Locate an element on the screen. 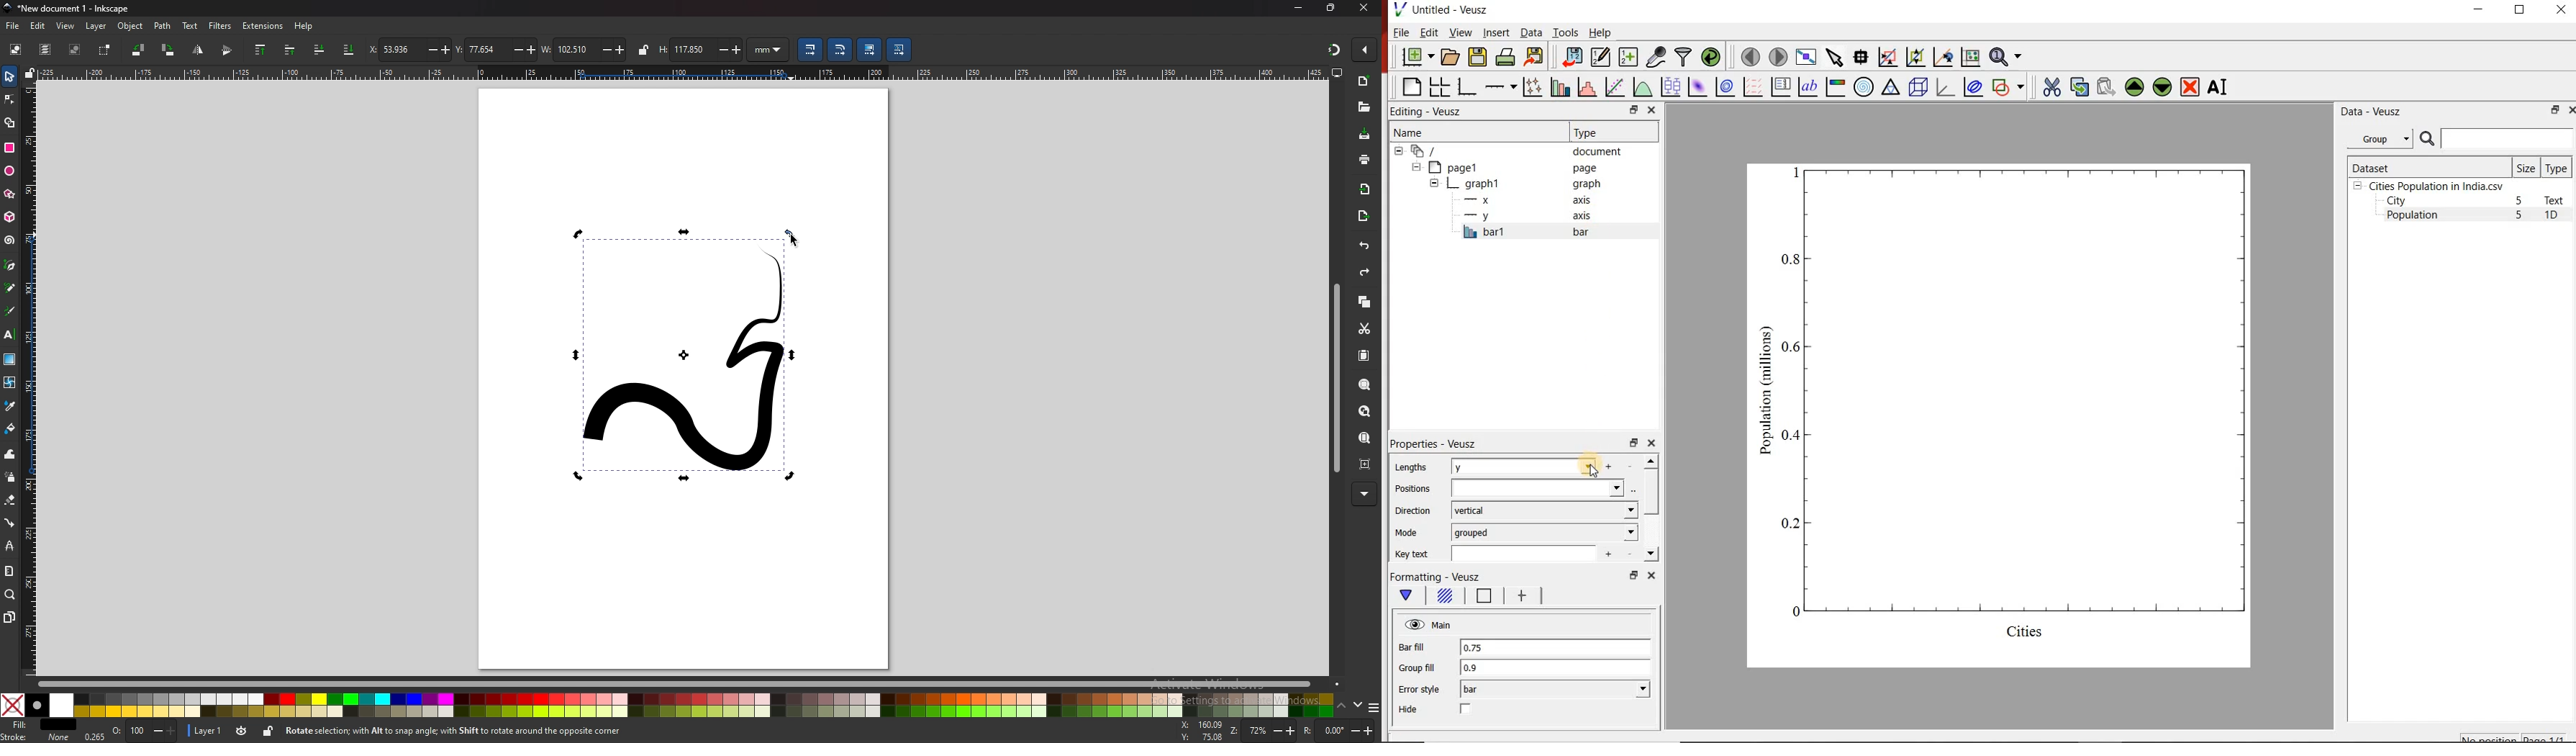 This screenshot has height=756, width=2576. deselect is located at coordinates (76, 49).